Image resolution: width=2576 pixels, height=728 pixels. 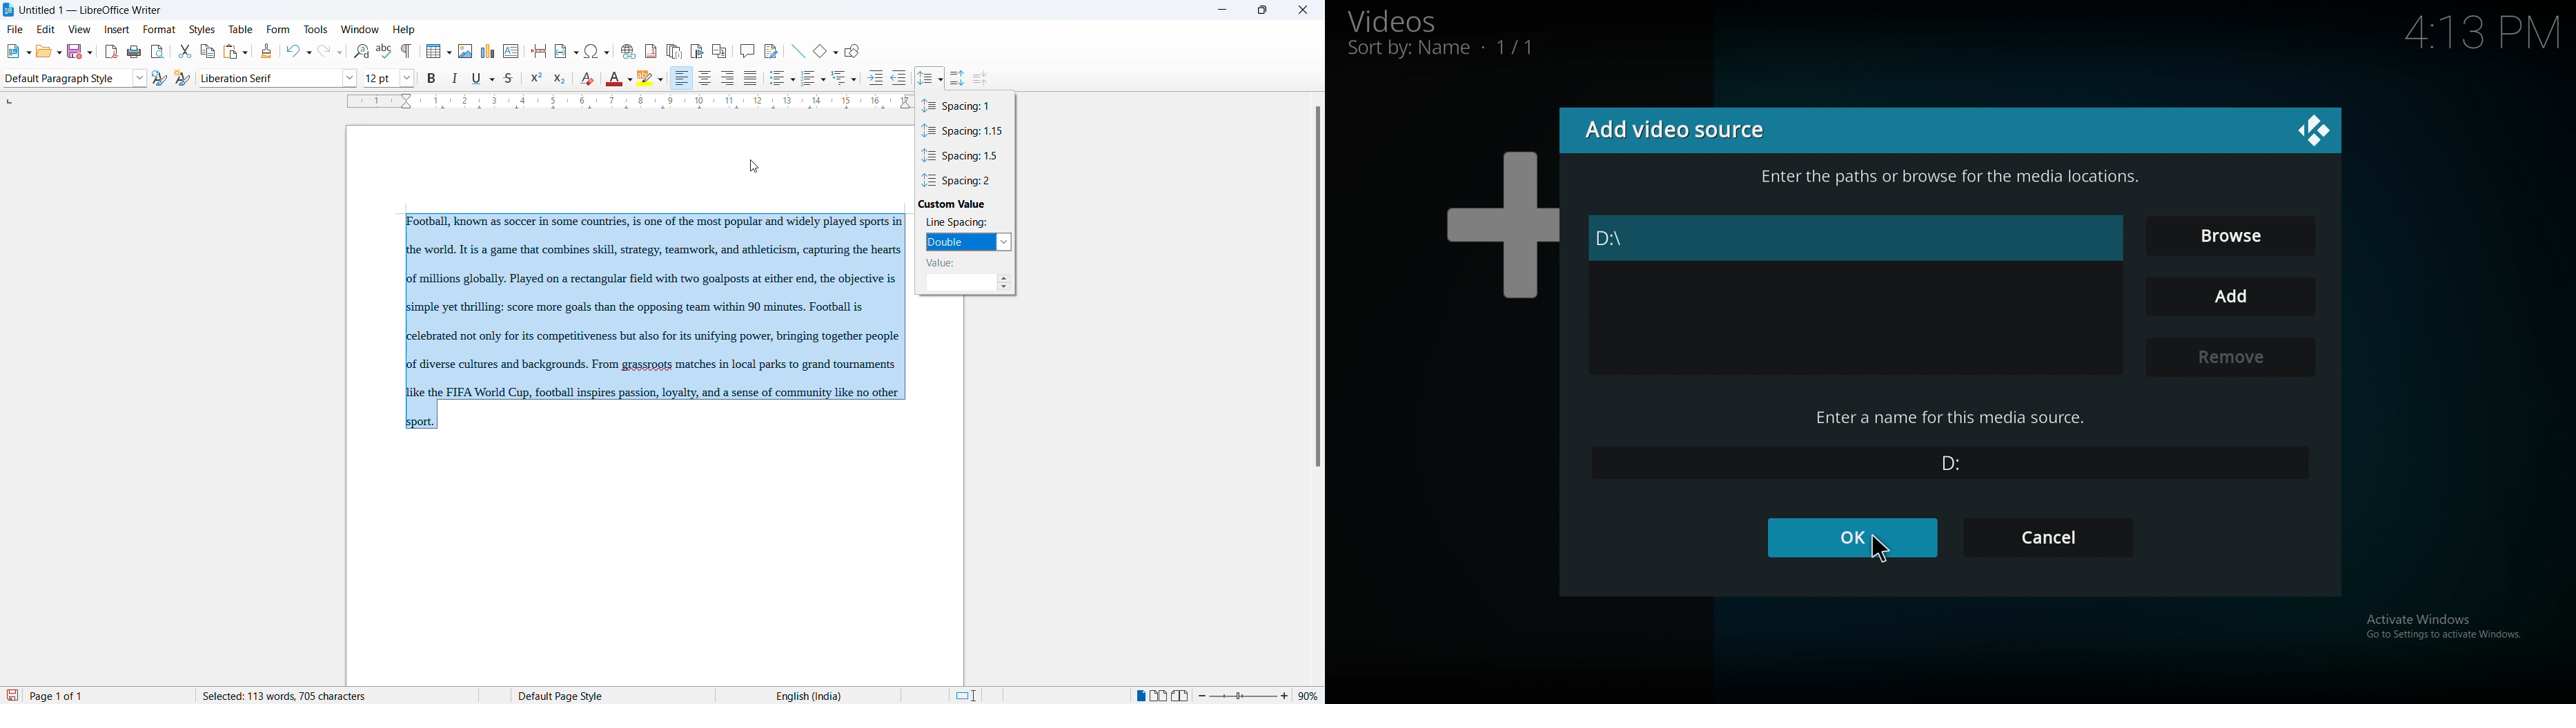 I want to click on basic shapes options, so click(x=834, y=52).